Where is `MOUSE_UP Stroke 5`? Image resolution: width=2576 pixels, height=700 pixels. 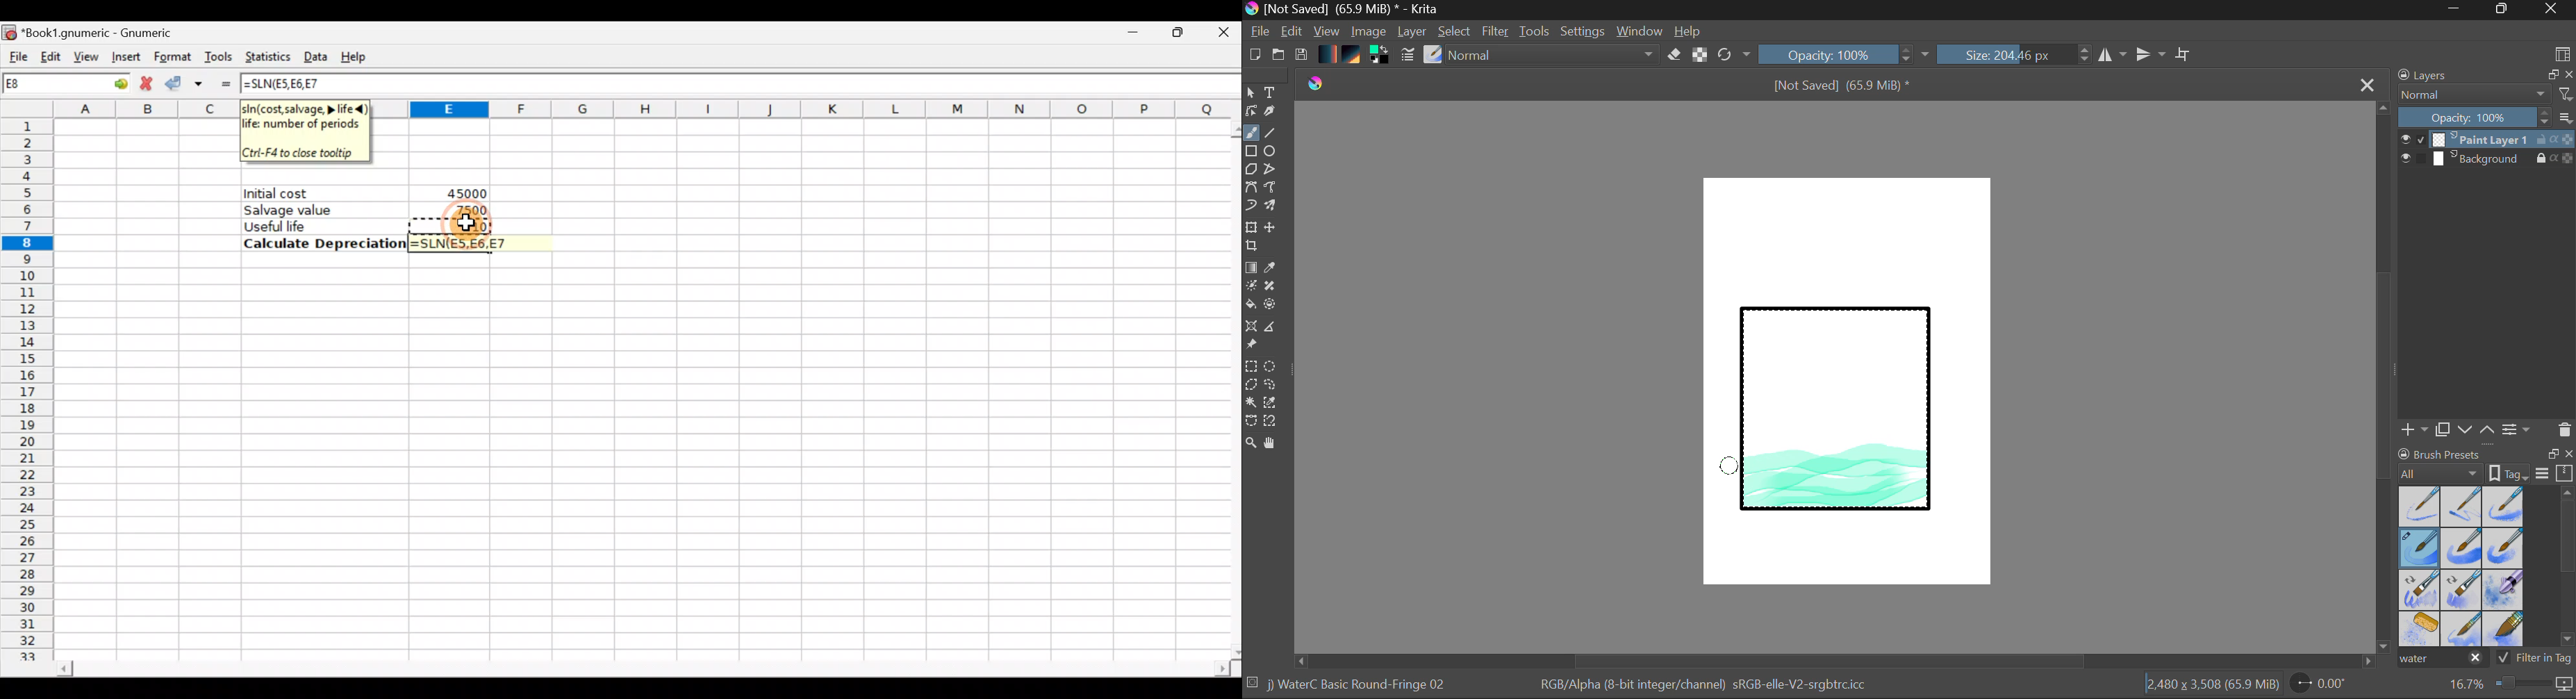 MOUSE_UP Stroke 5 is located at coordinates (1733, 469).